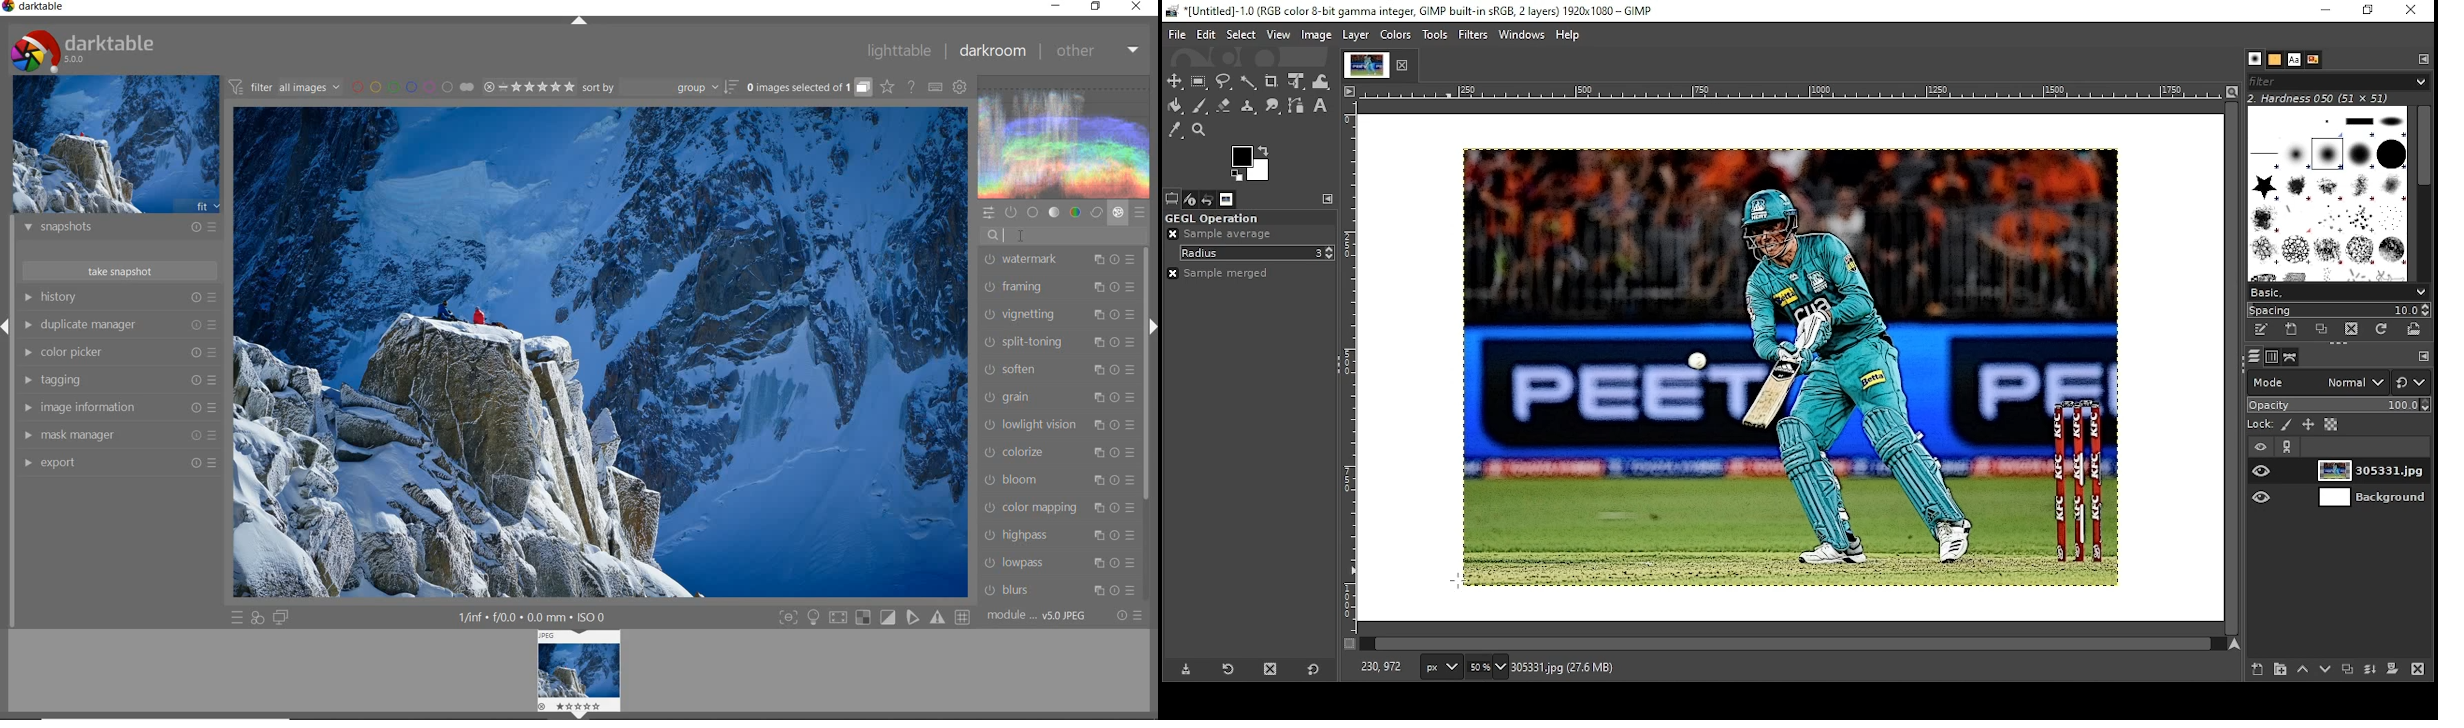 The height and width of the screenshot is (728, 2464). I want to click on document history, so click(2314, 59).